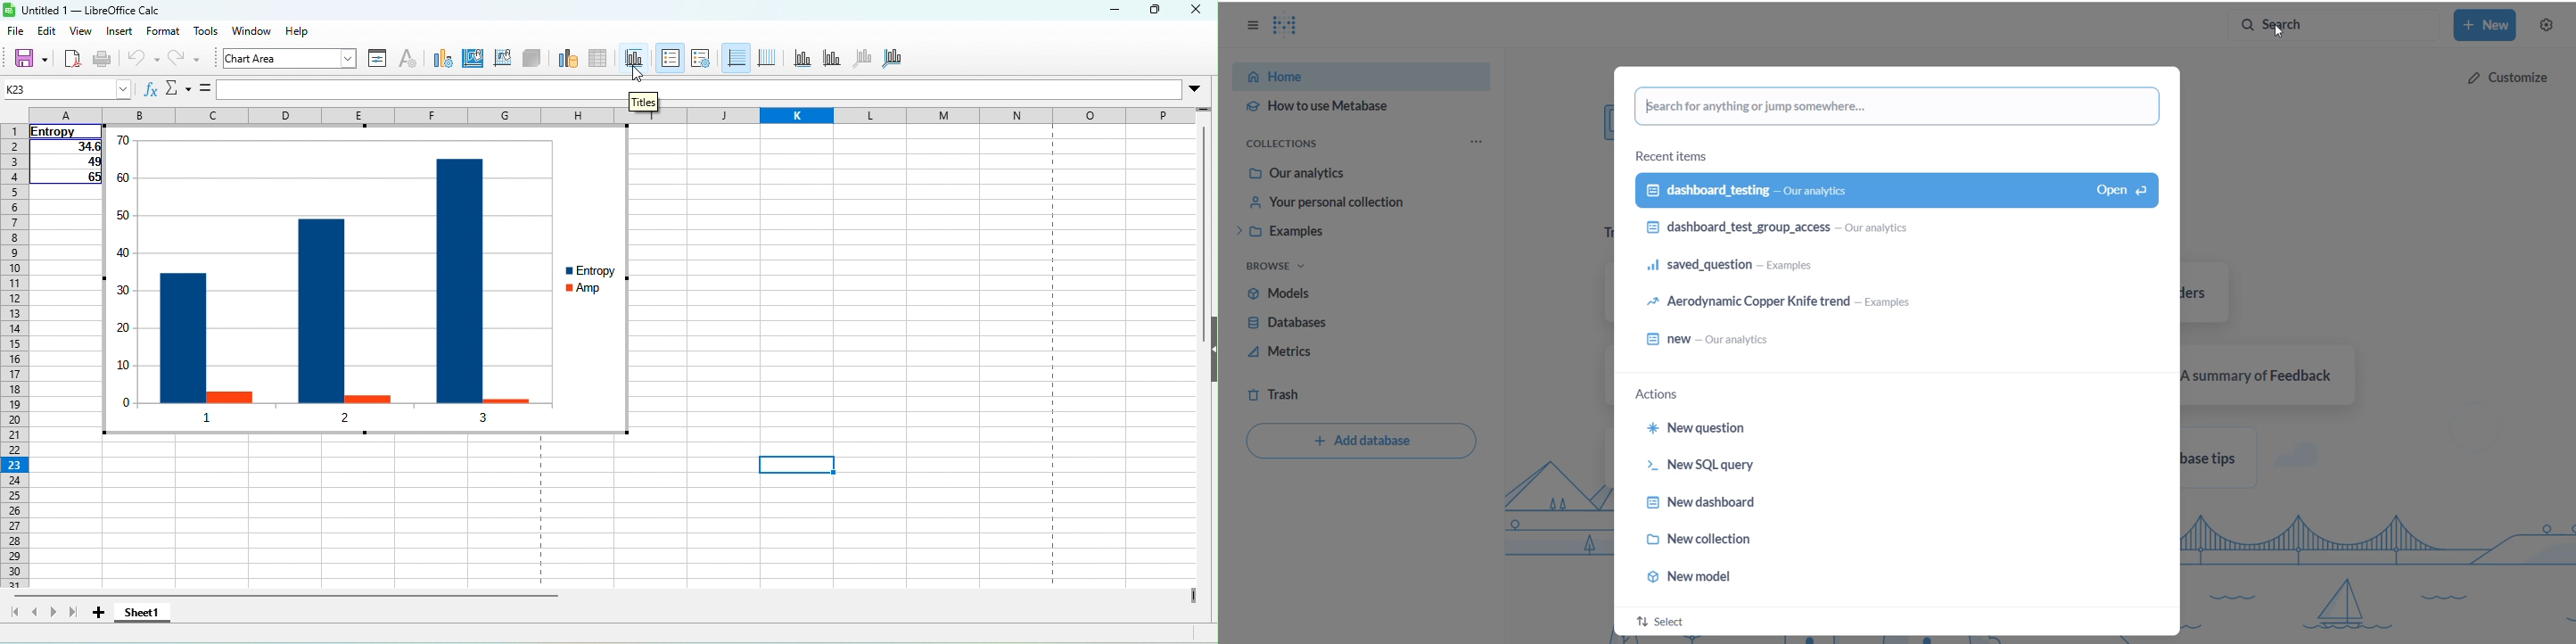 The height and width of the screenshot is (644, 2576). What do you see at coordinates (68, 163) in the screenshot?
I see `49` at bounding box center [68, 163].